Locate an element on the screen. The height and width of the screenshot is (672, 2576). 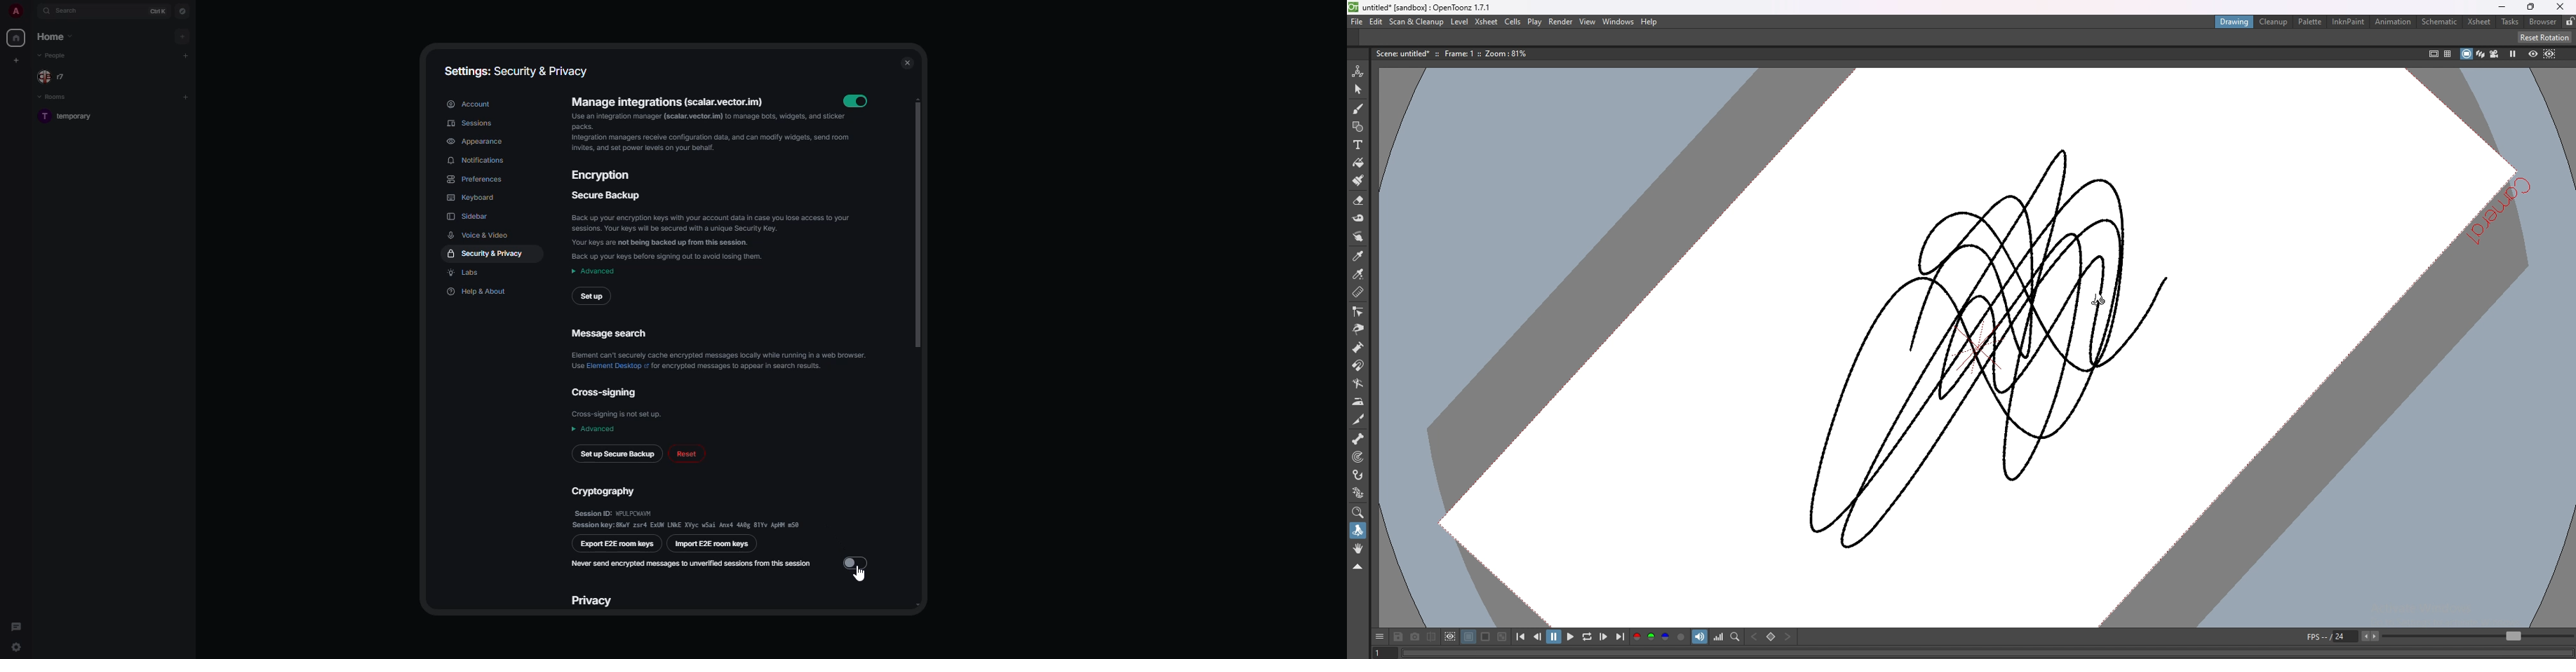
help & about is located at coordinates (478, 293).